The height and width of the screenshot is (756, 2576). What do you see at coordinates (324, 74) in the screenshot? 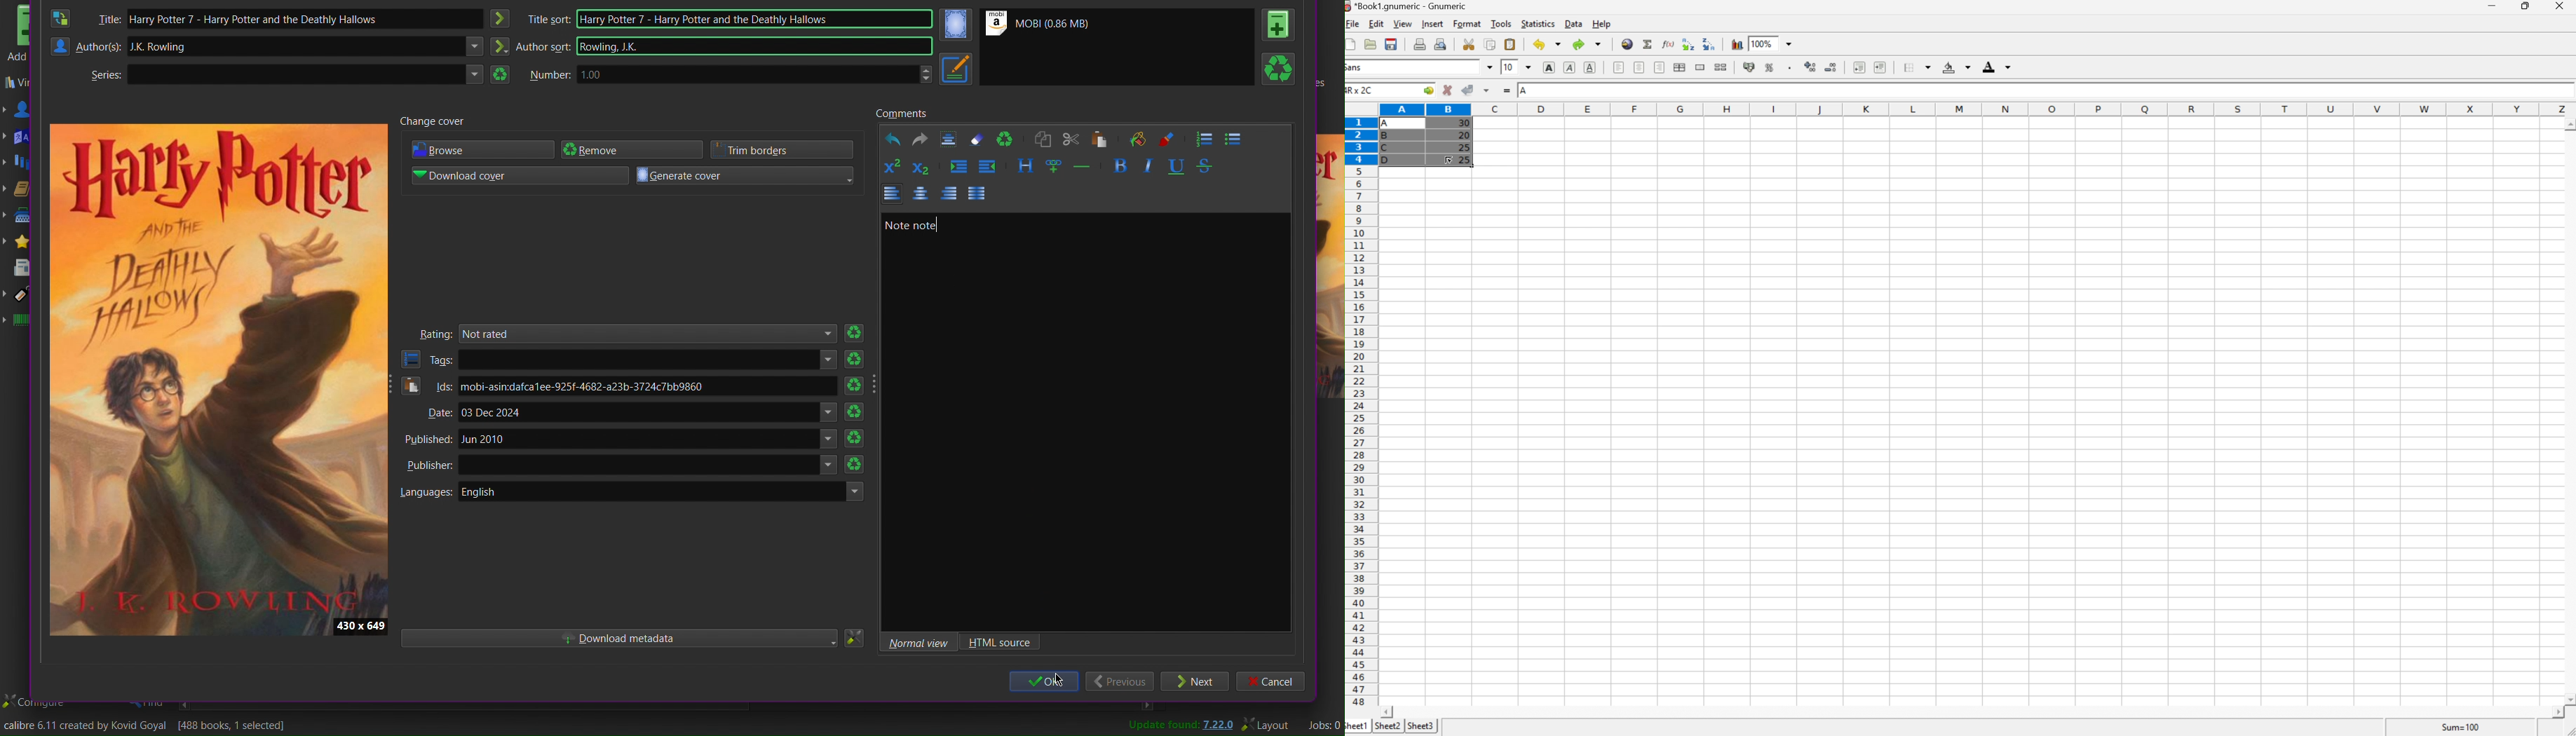
I see `Text area` at bounding box center [324, 74].